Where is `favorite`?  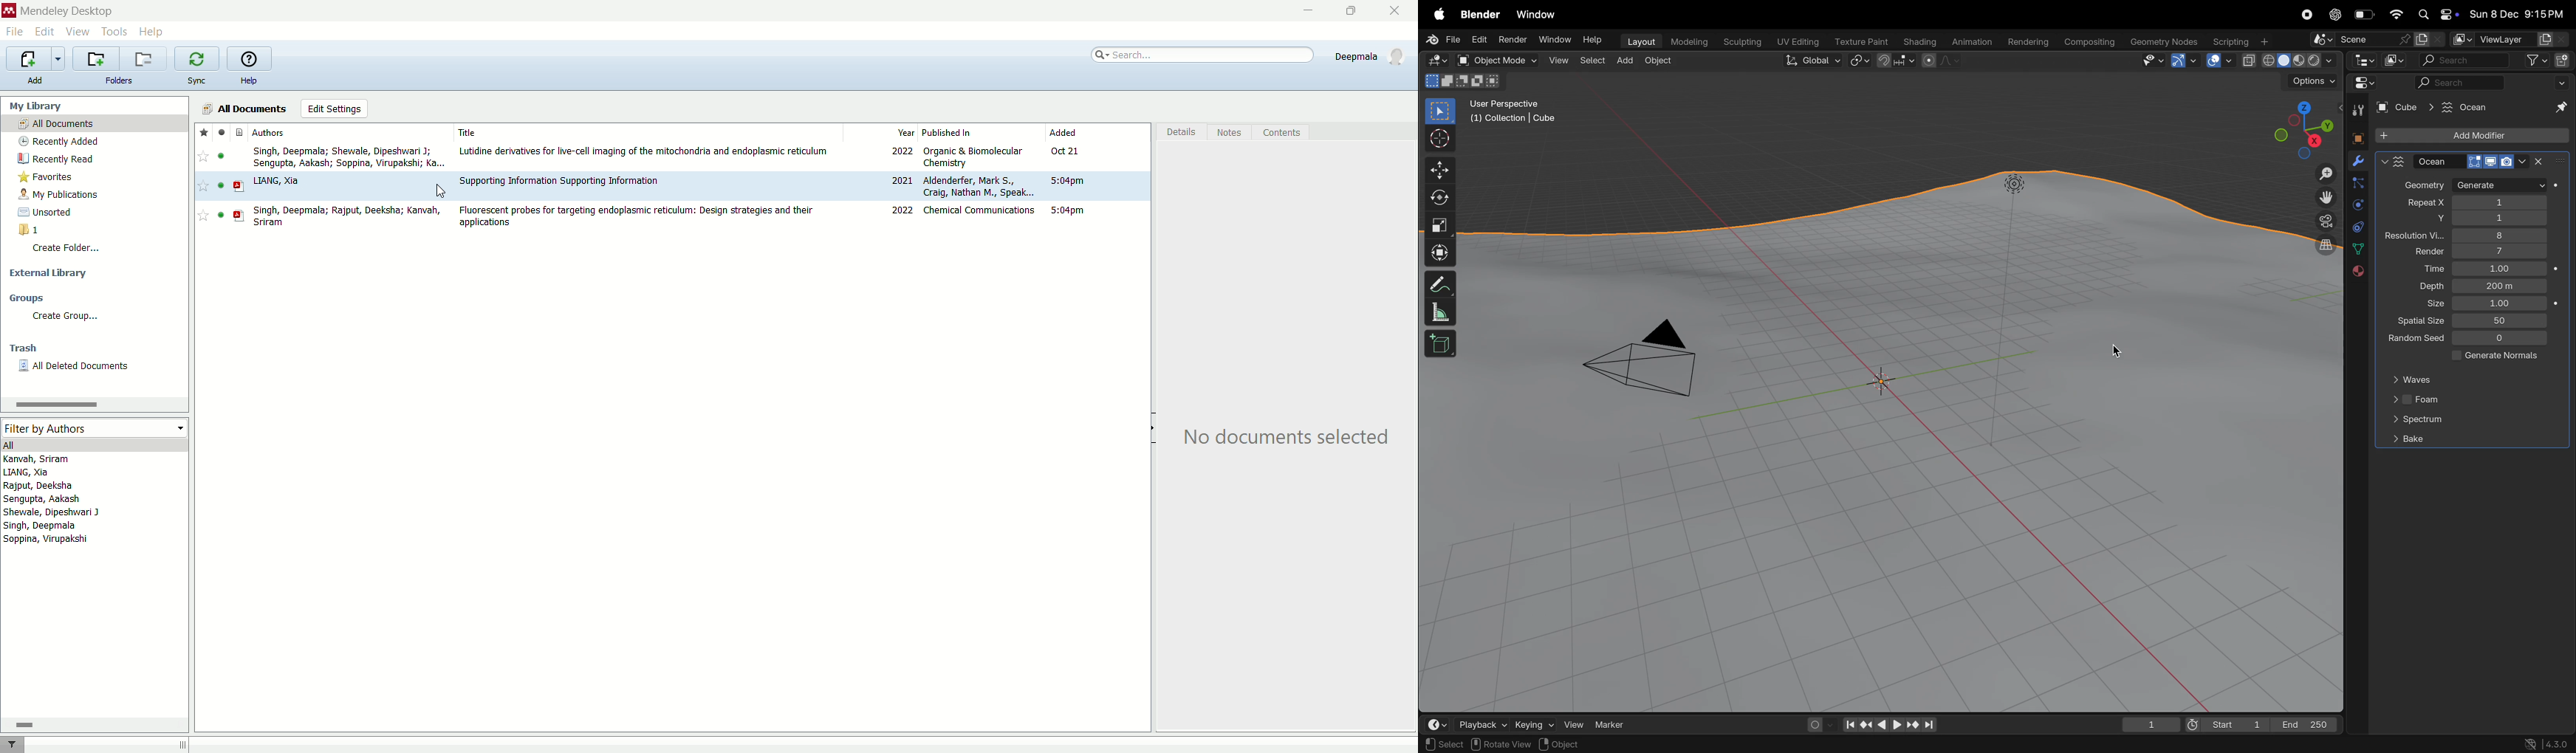
favorite is located at coordinates (202, 156).